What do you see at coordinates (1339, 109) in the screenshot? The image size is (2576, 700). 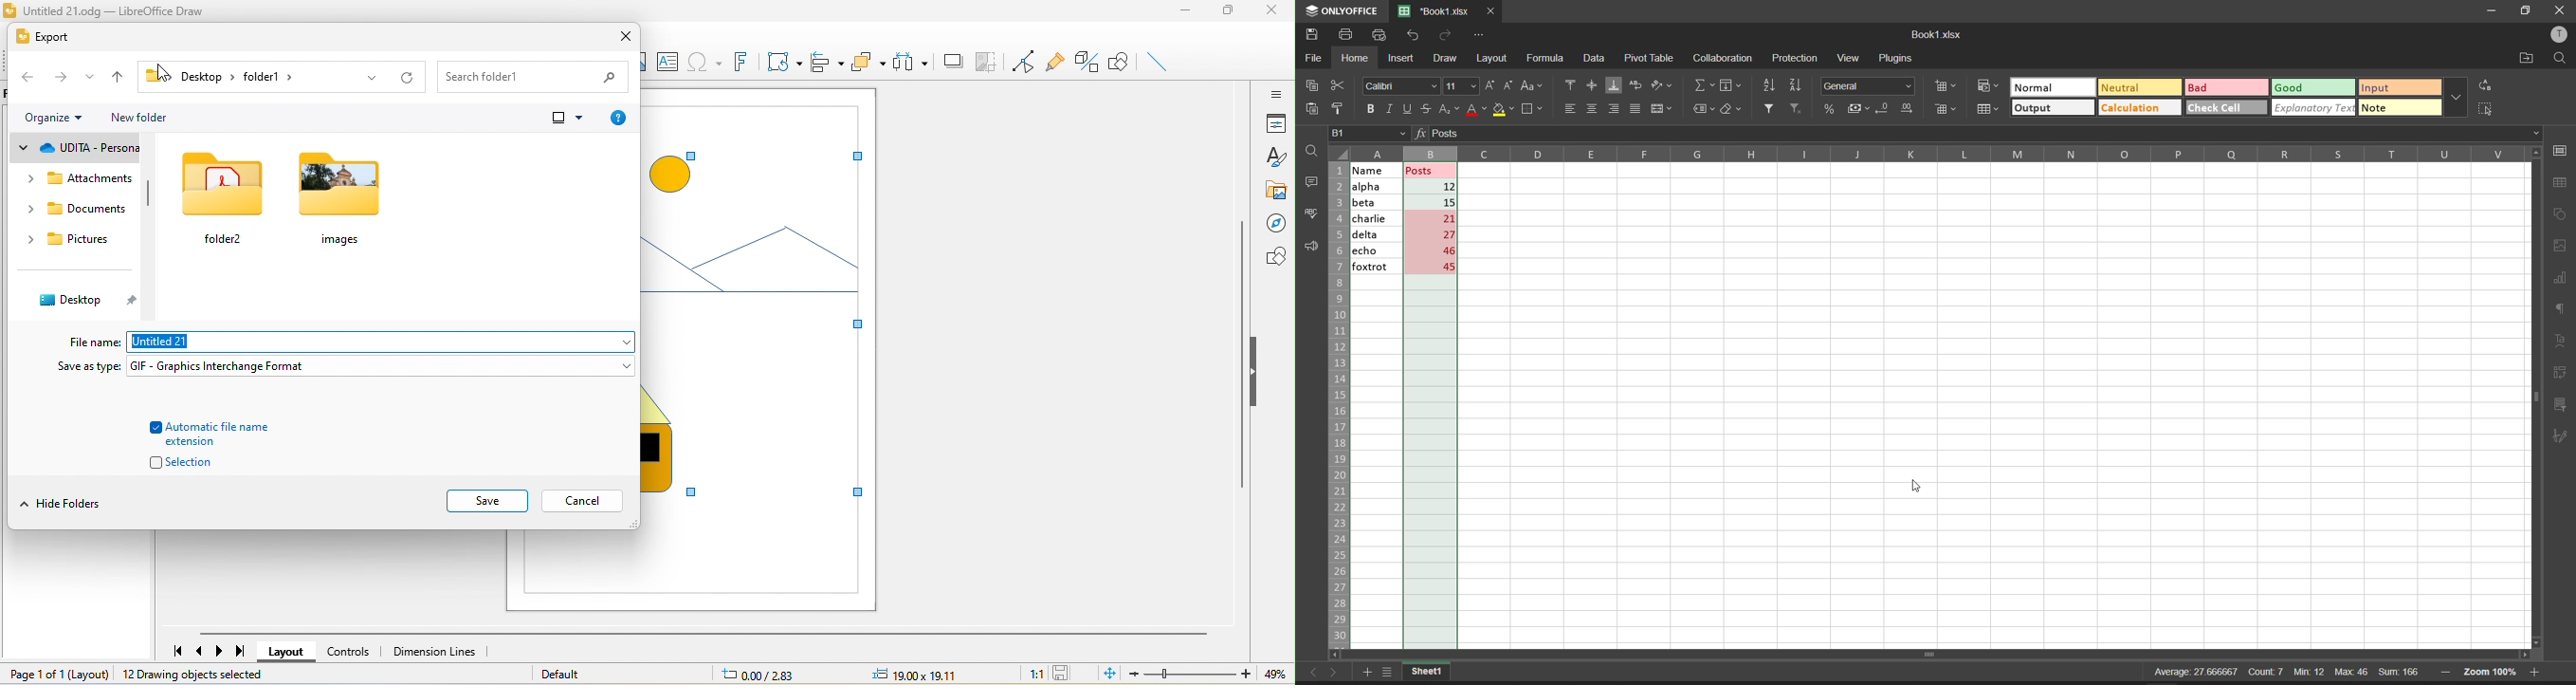 I see `copy style` at bounding box center [1339, 109].